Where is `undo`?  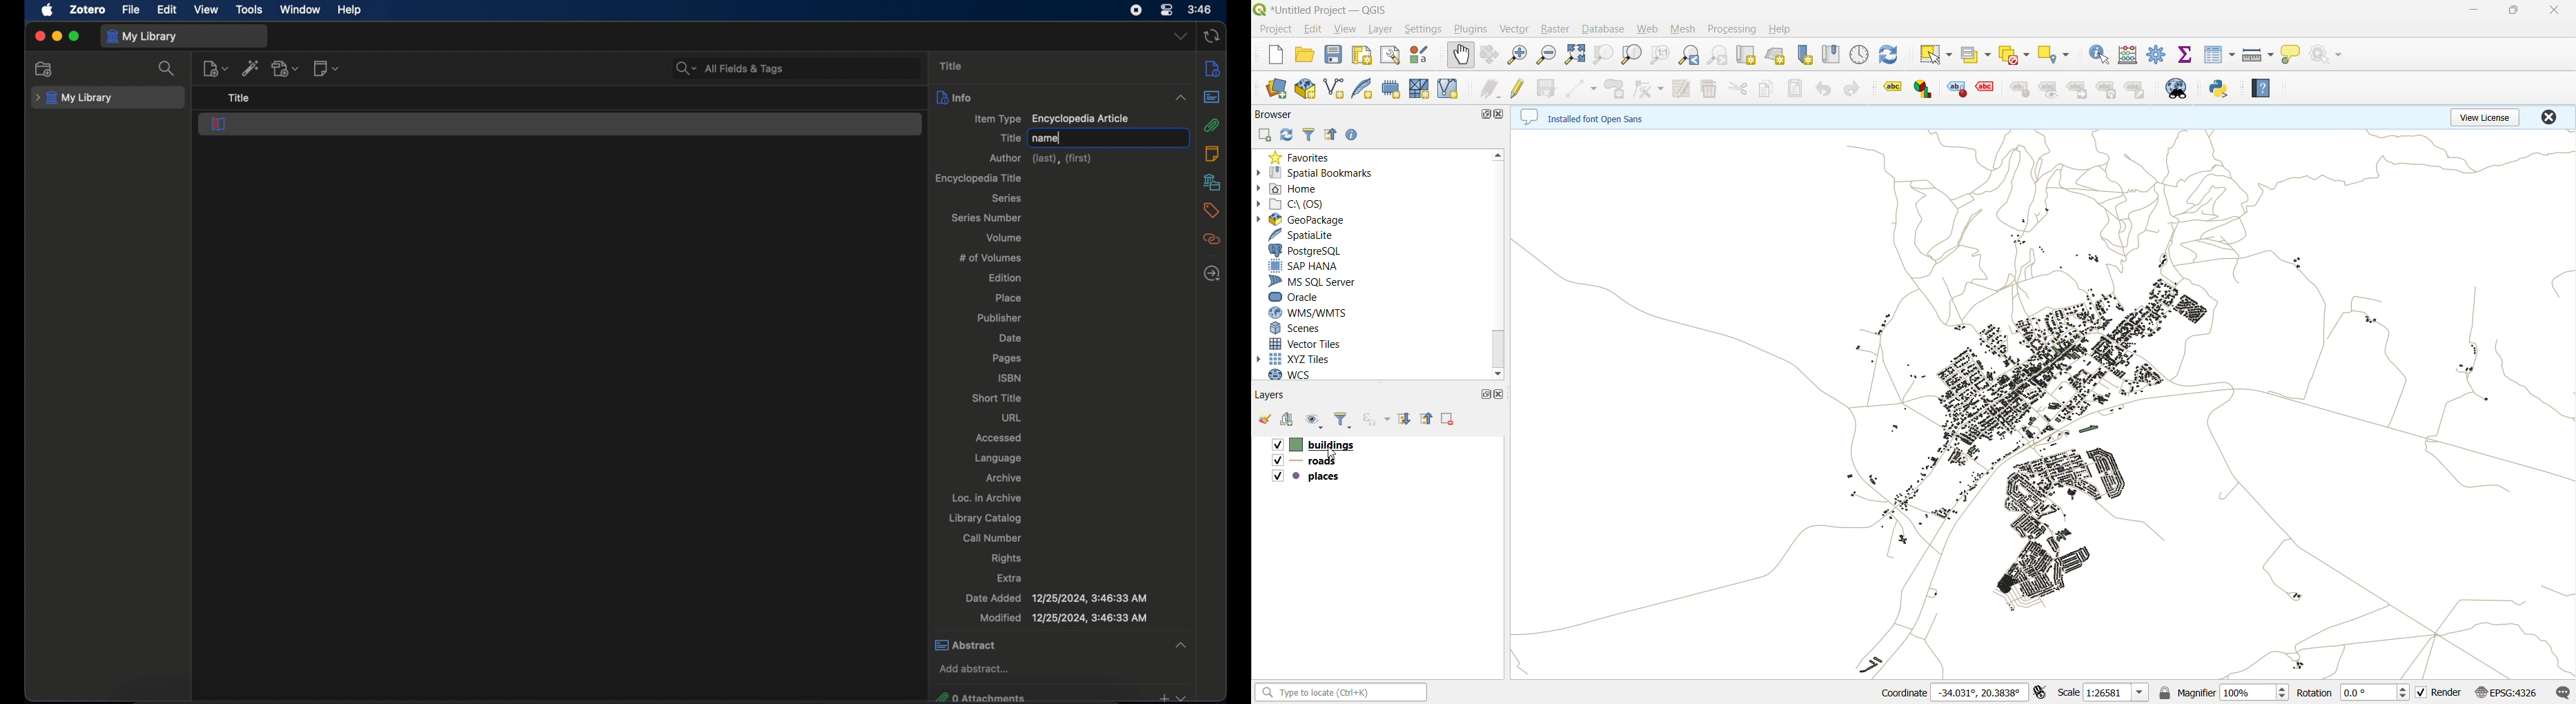 undo is located at coordinates (1825, 89).